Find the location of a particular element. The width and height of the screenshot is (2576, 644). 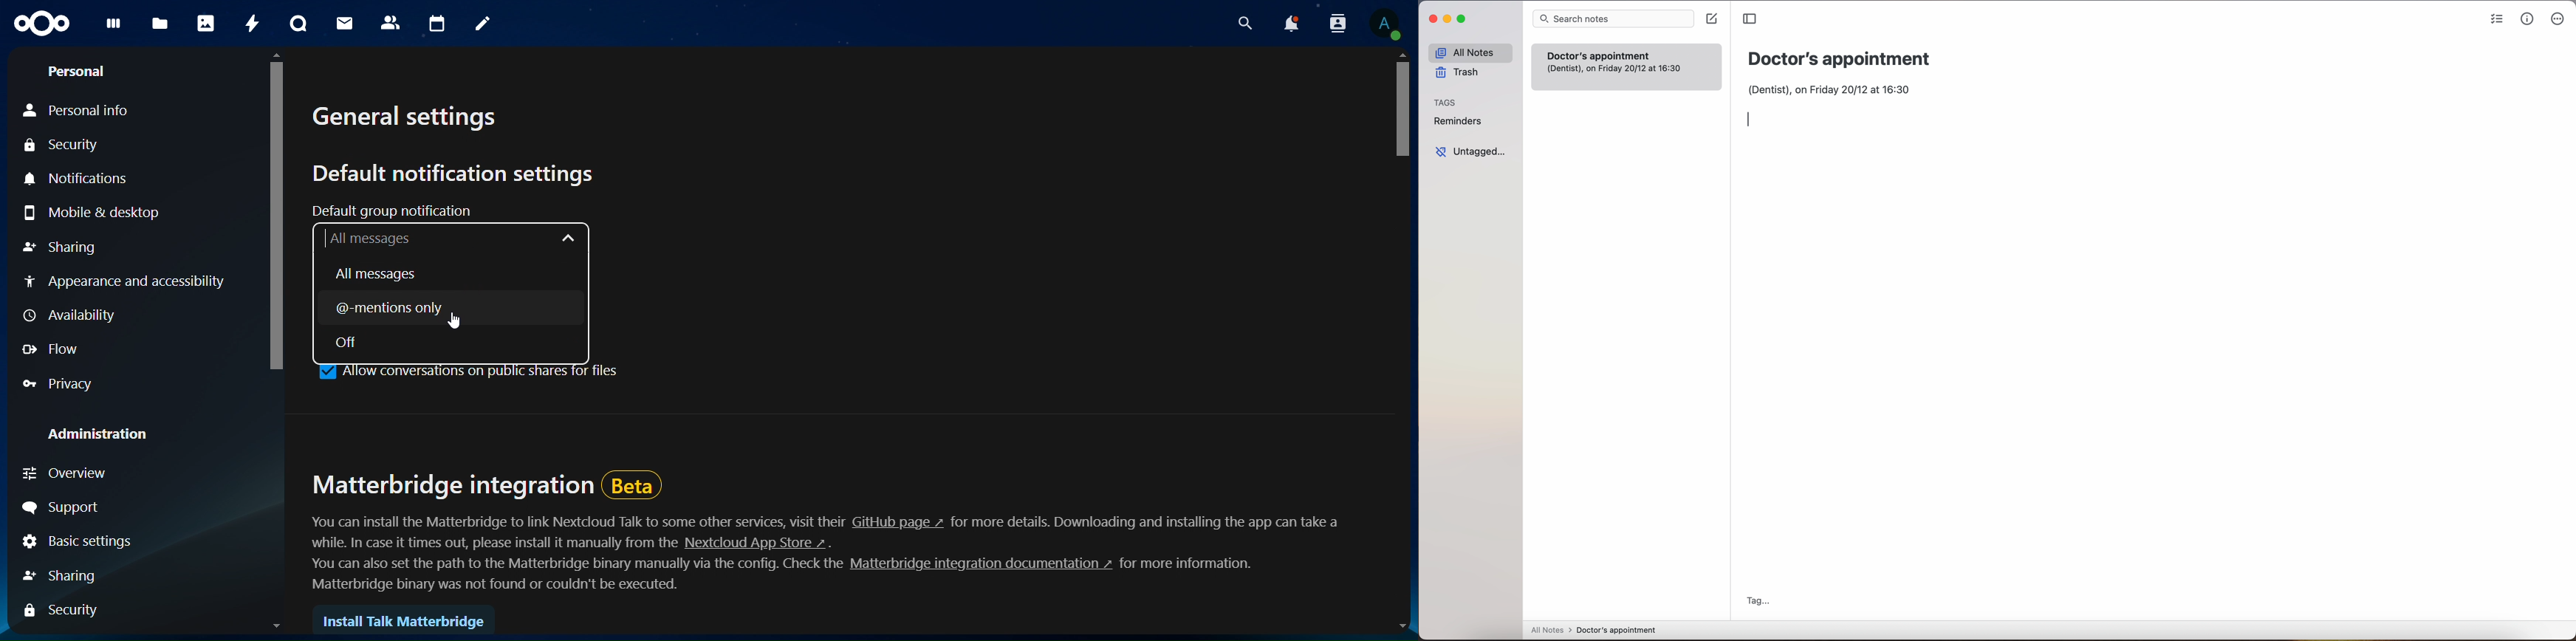

tag is located at coordinates (1758, 601).